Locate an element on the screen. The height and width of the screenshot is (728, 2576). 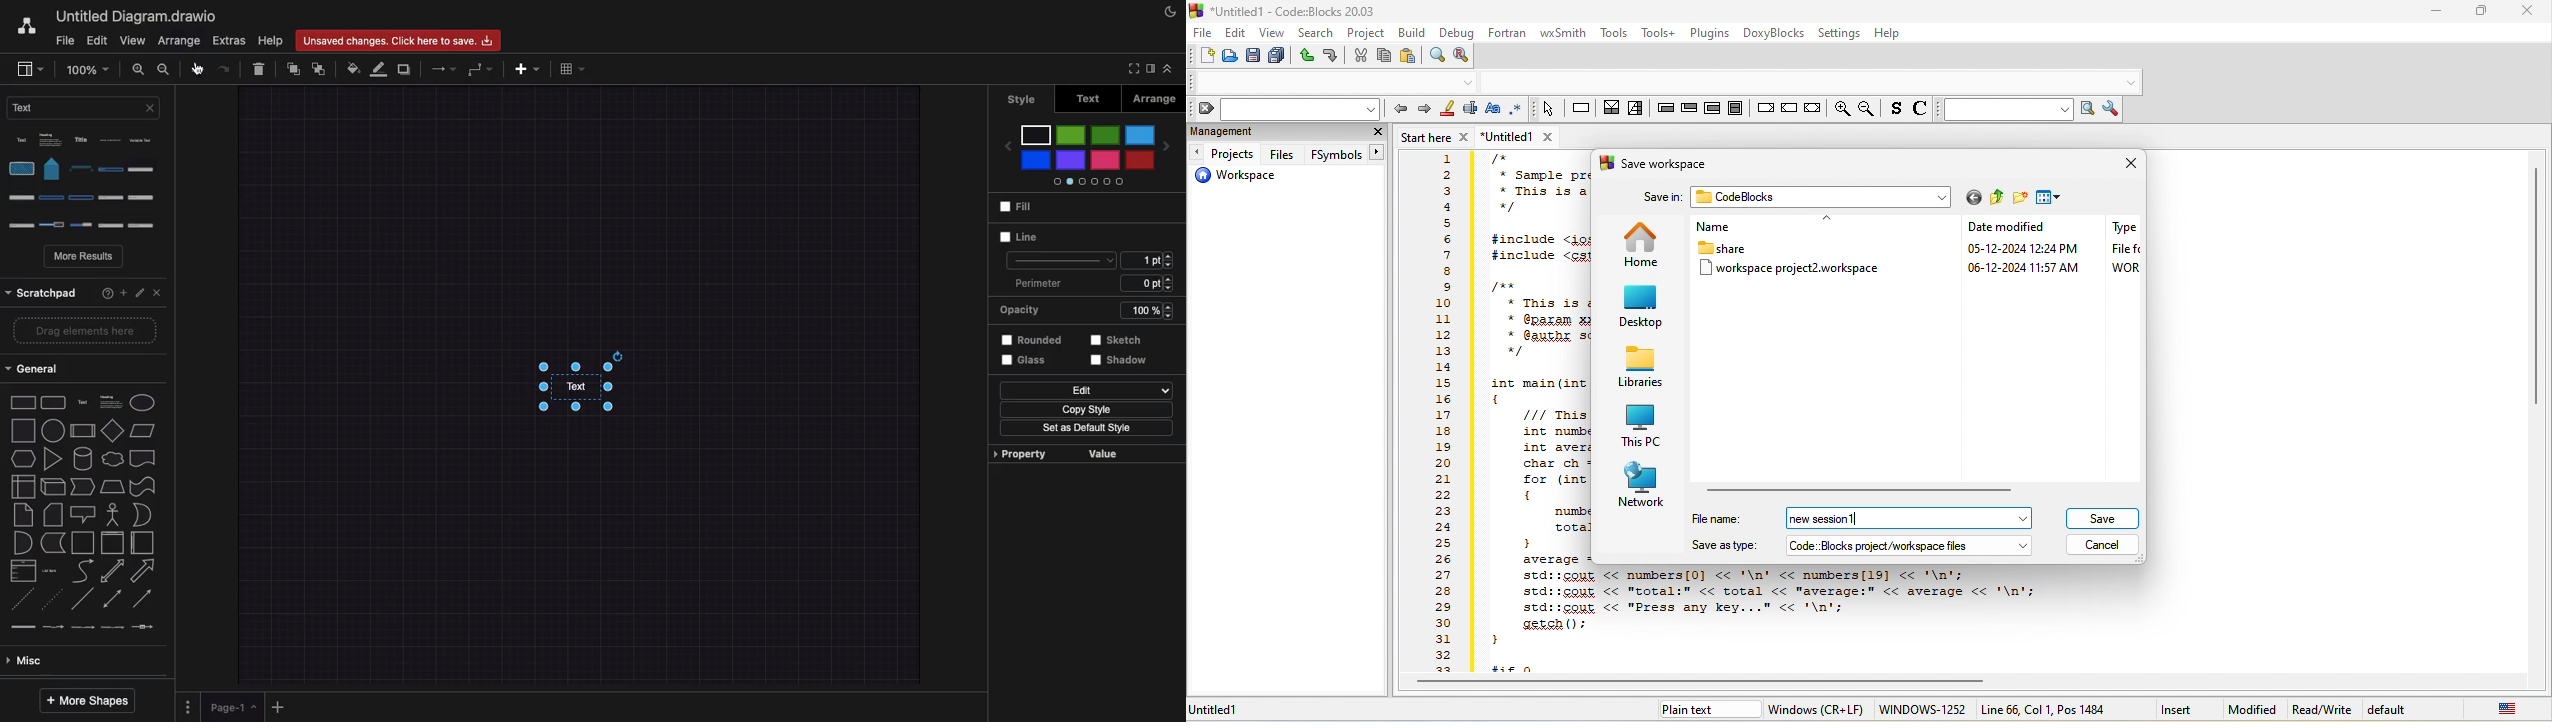
Table is located at coordinates (572, 70).